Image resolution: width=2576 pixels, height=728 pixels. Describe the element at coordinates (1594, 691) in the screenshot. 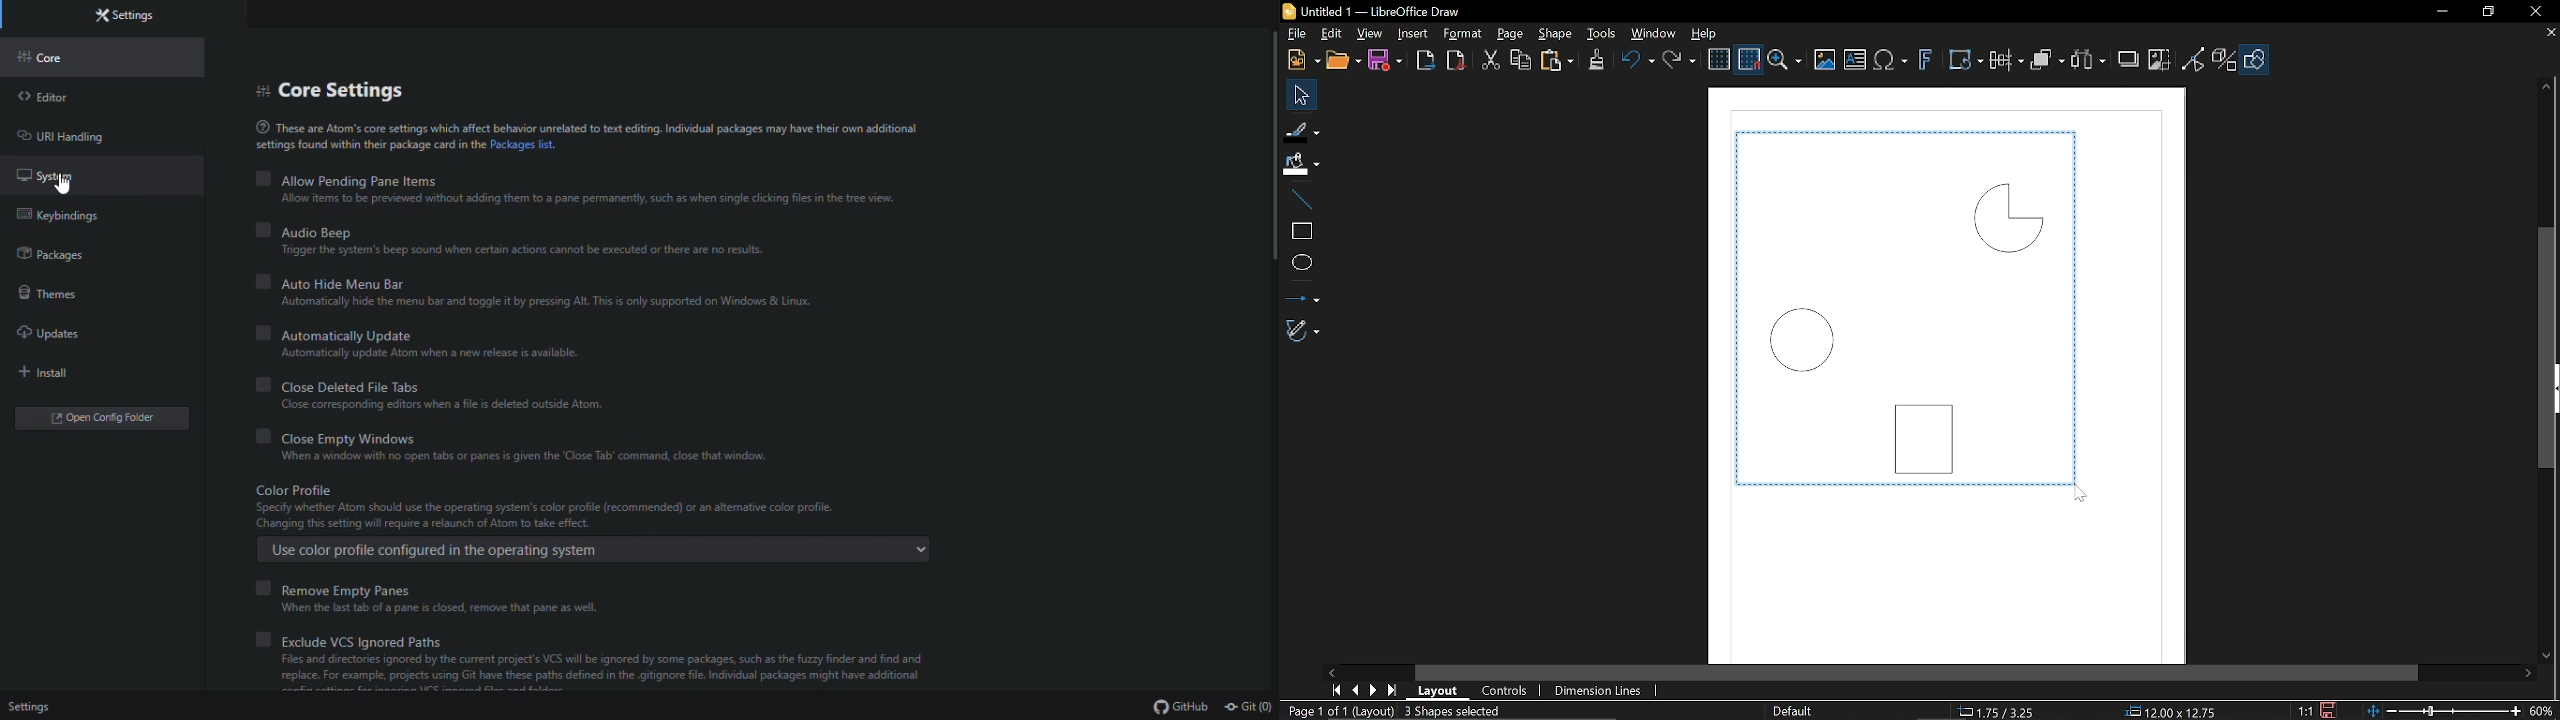

I see `Dimension lines` at that location.